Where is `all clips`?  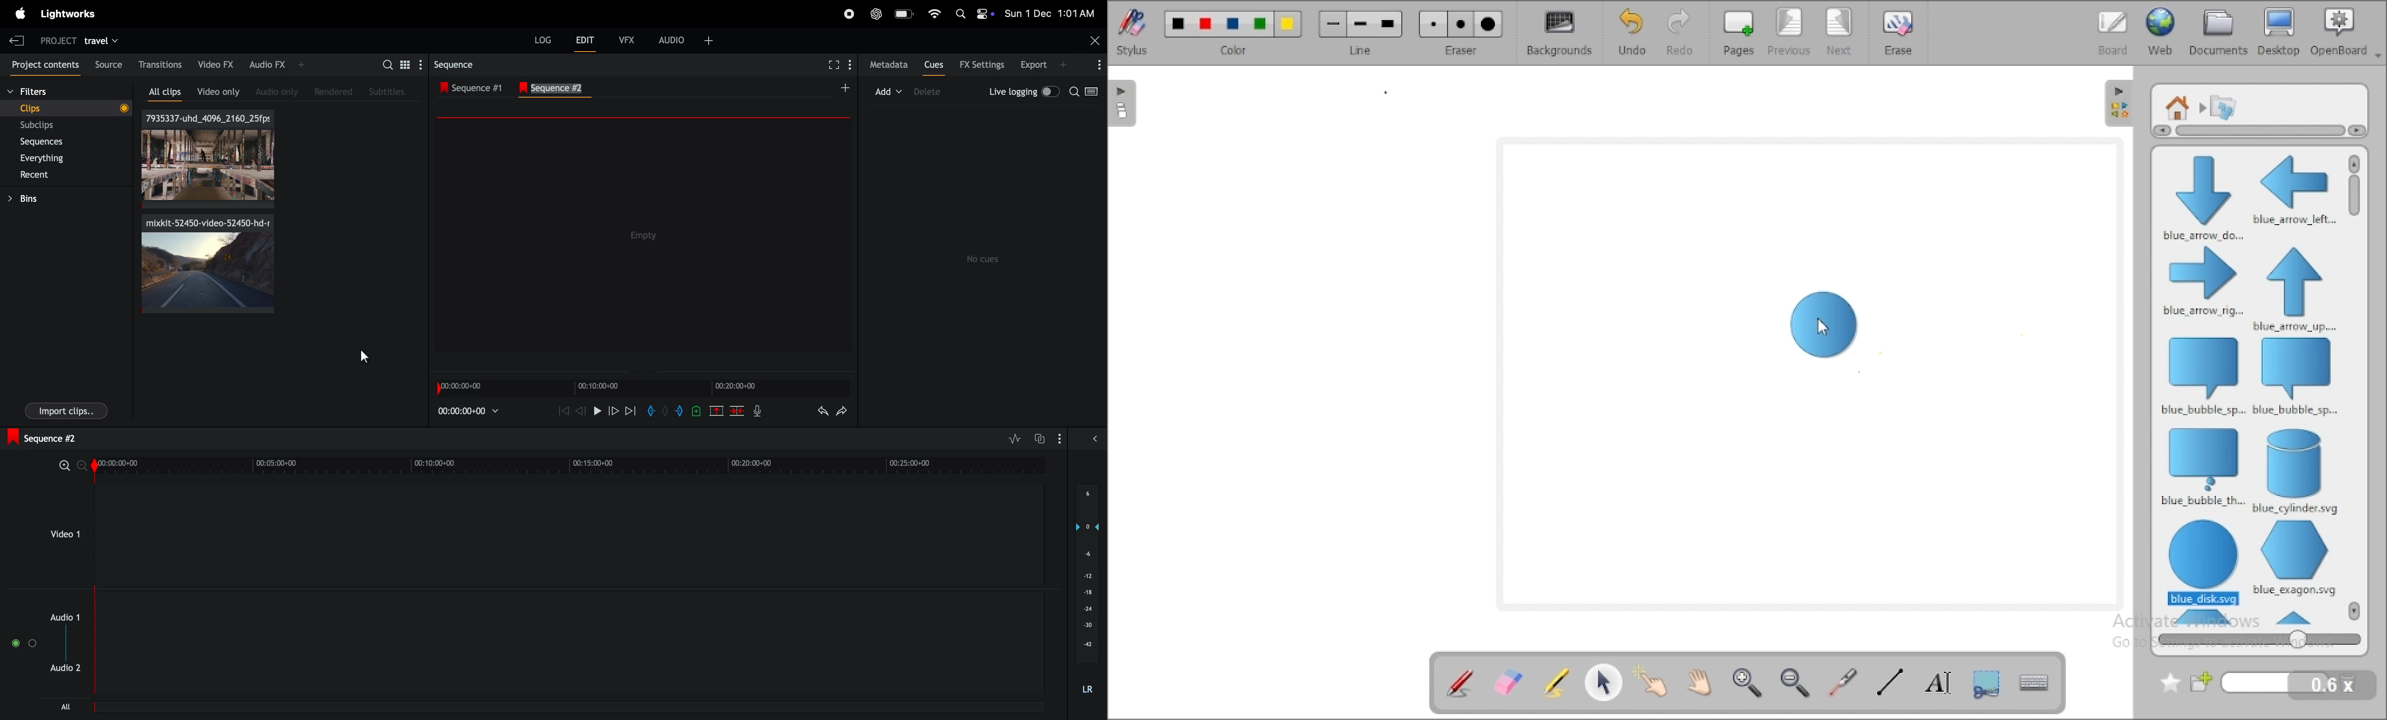
all clips is located at coordinates (168, 92).